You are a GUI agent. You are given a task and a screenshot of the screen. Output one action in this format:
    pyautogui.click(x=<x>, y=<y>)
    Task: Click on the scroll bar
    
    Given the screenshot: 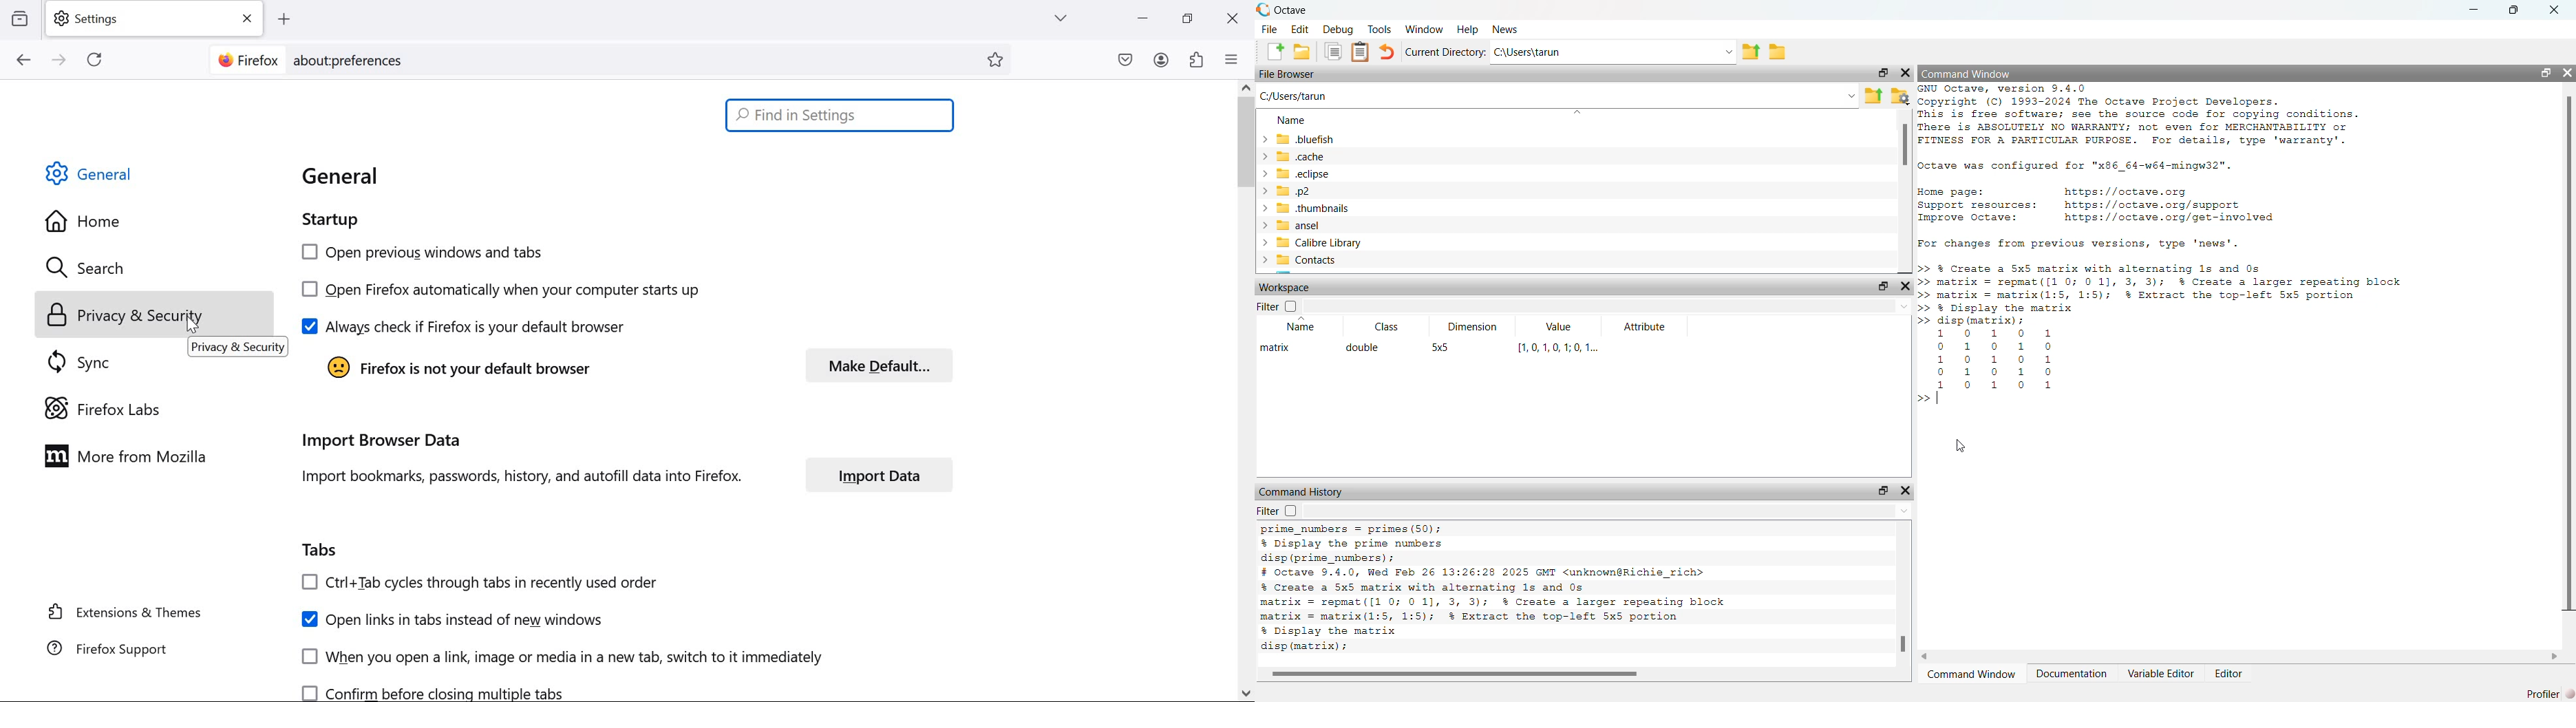 What is the action you would take?
    pyautogui.click(x=1456, y=674)
    